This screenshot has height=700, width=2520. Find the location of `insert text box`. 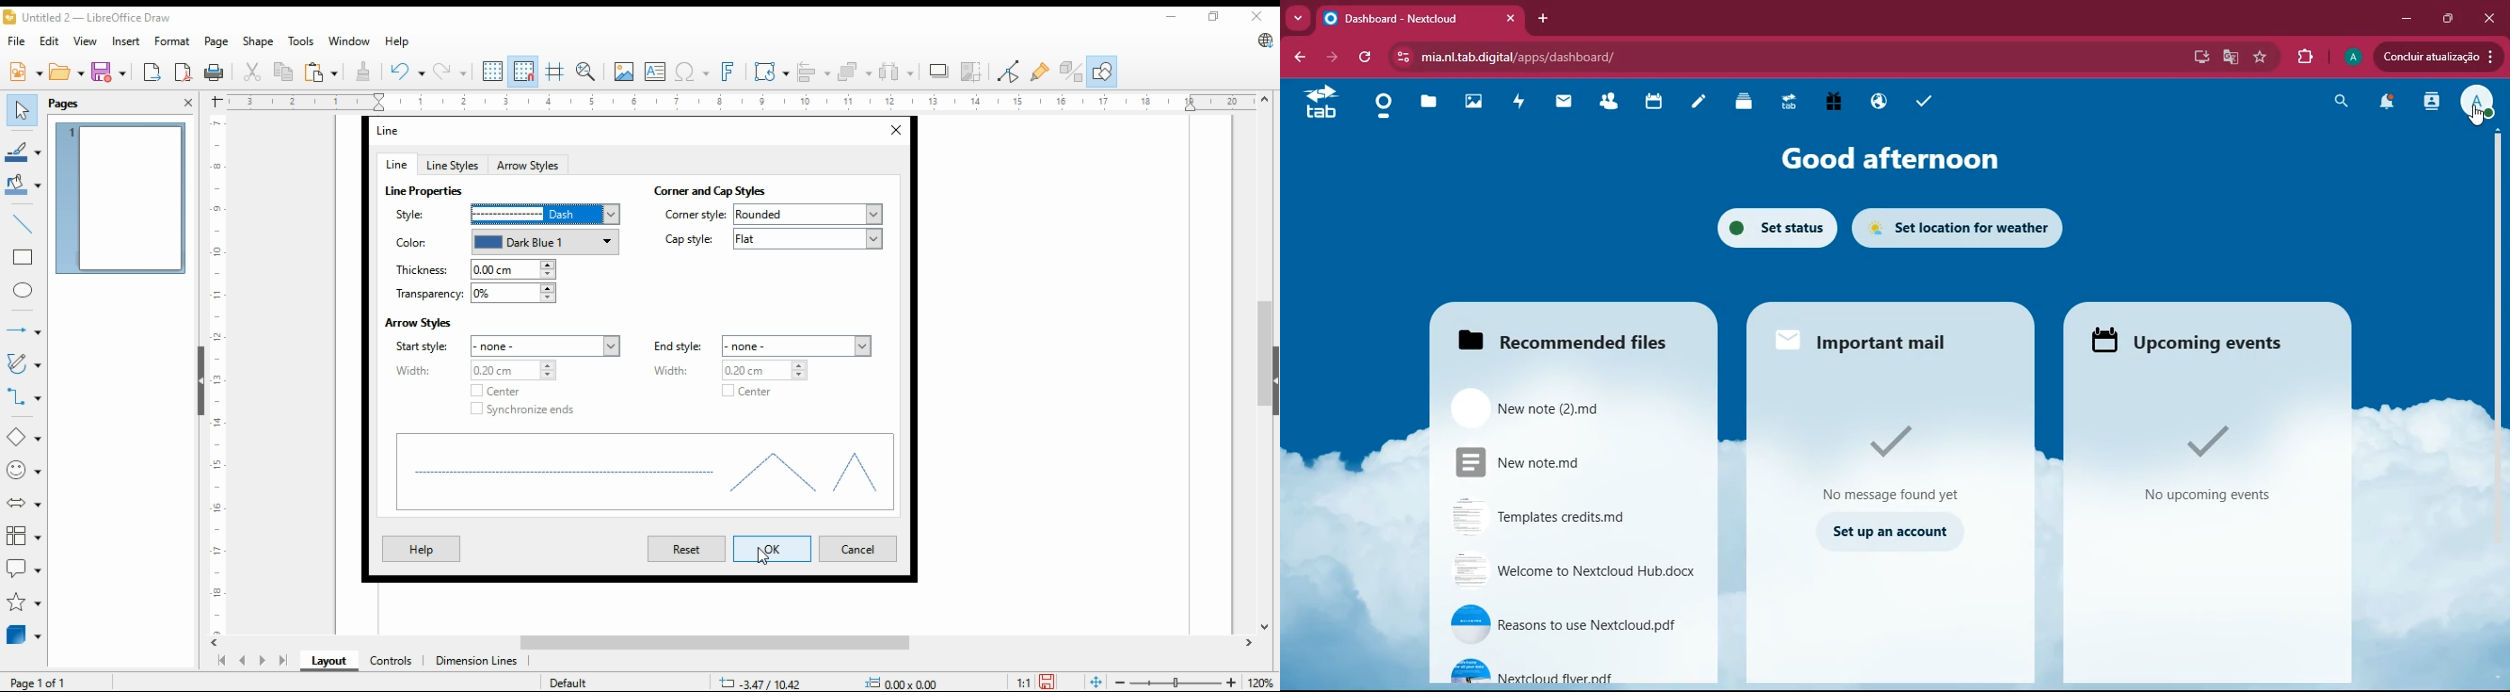

insert text box is located at coordinates (655, 71).